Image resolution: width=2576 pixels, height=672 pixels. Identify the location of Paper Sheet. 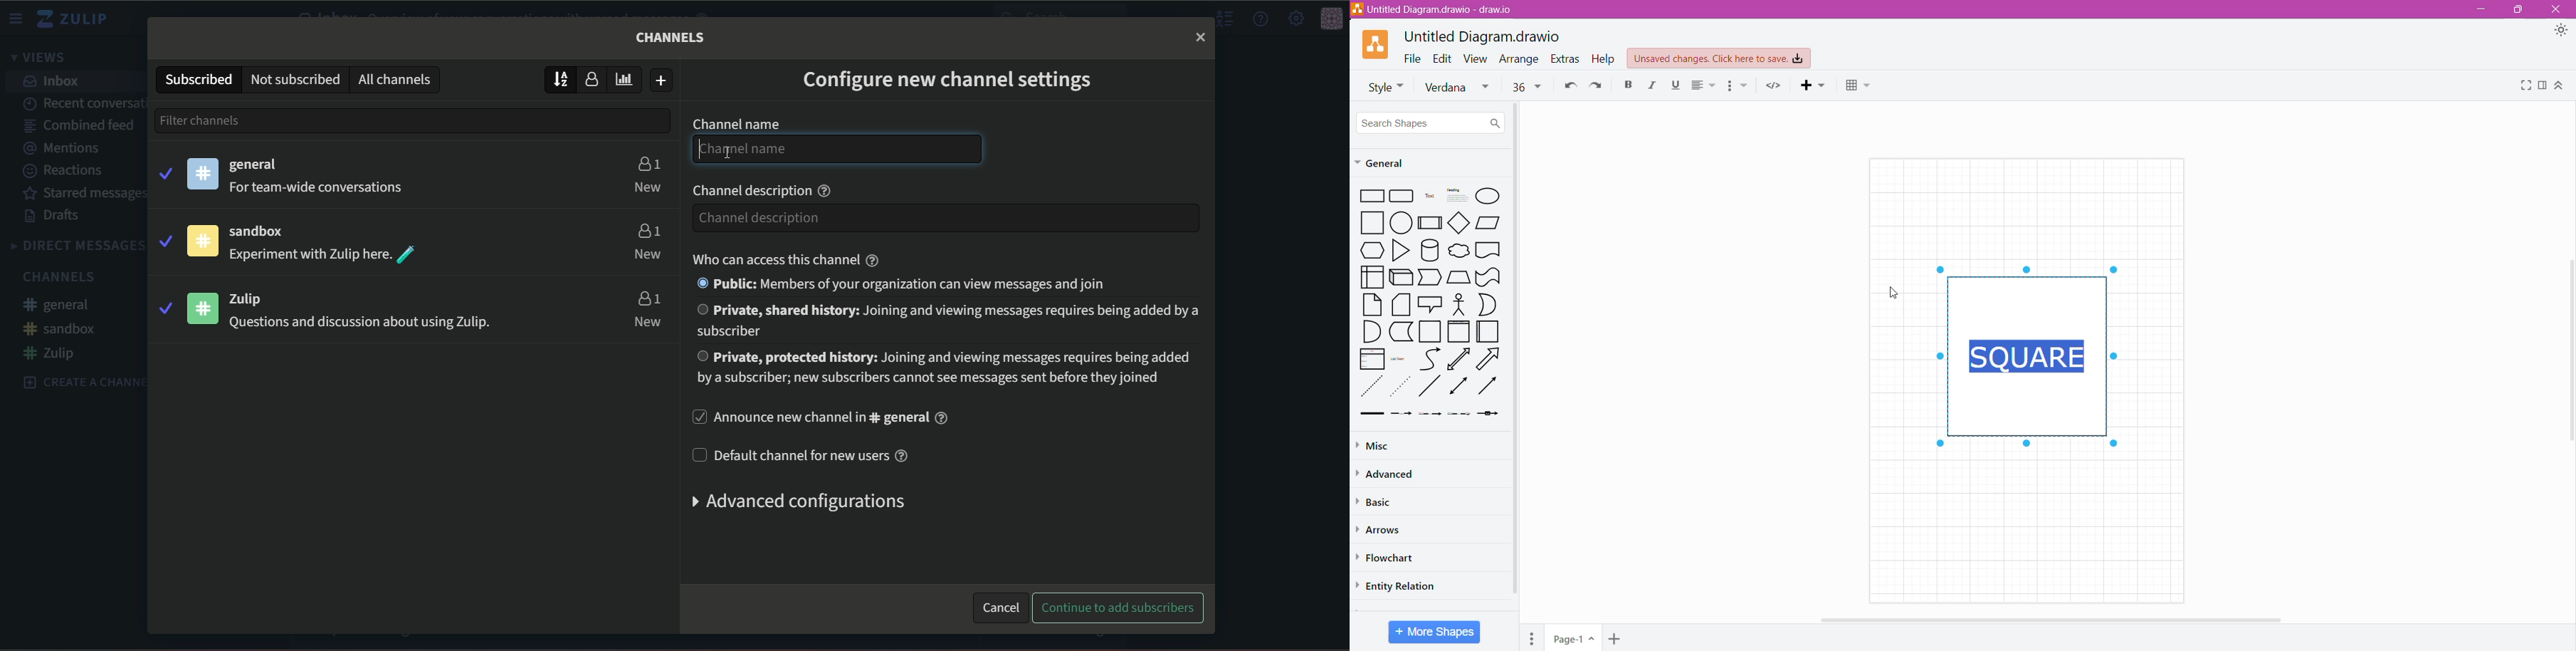
(1370, 305).